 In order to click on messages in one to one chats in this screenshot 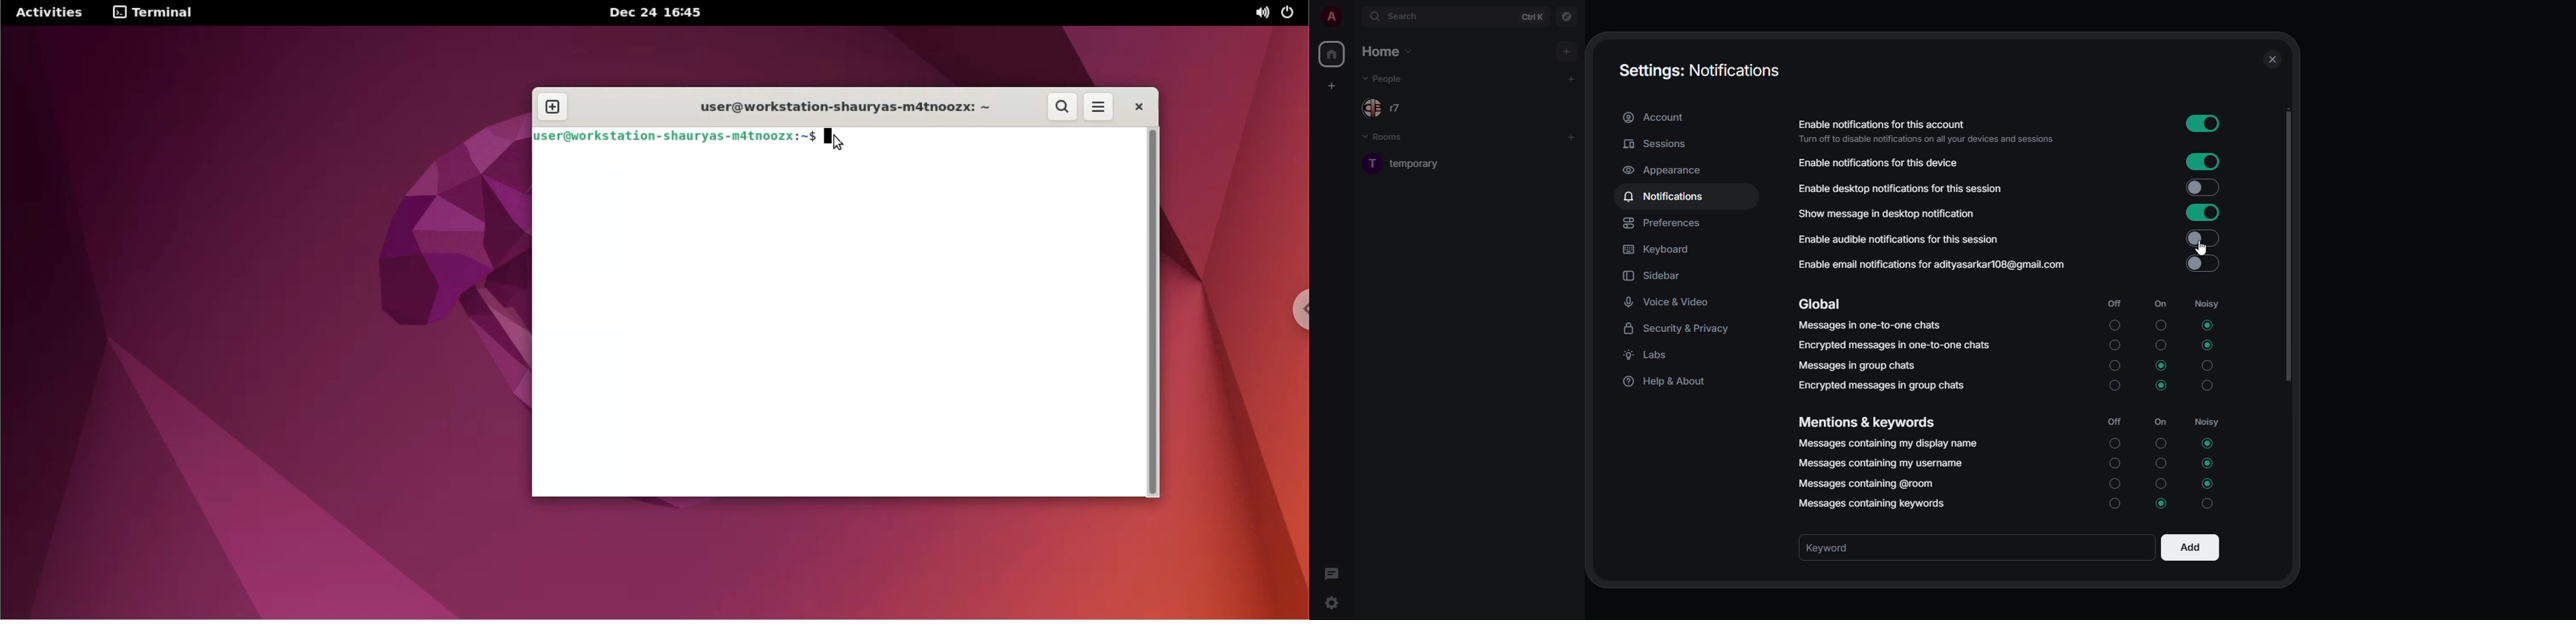, I will do `click(1873, 326)`.